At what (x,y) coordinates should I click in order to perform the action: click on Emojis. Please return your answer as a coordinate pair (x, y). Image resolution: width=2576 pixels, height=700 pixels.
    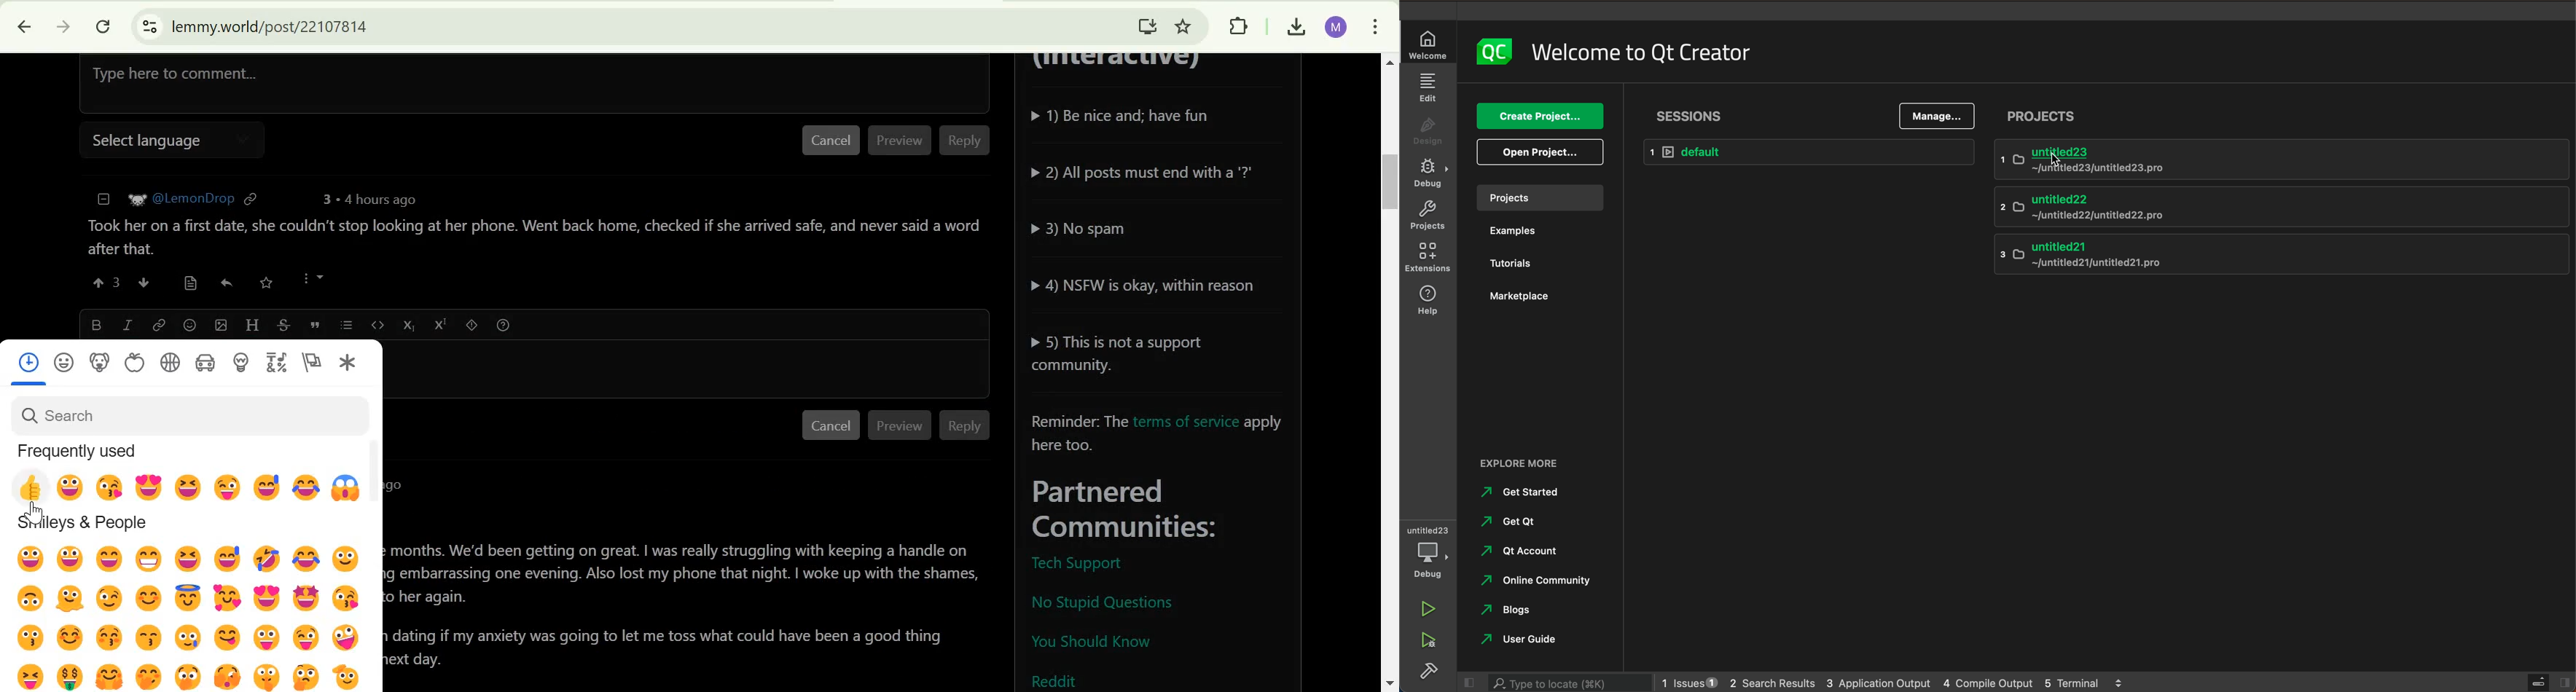
    Looking at the image, I should click on (195, 616).